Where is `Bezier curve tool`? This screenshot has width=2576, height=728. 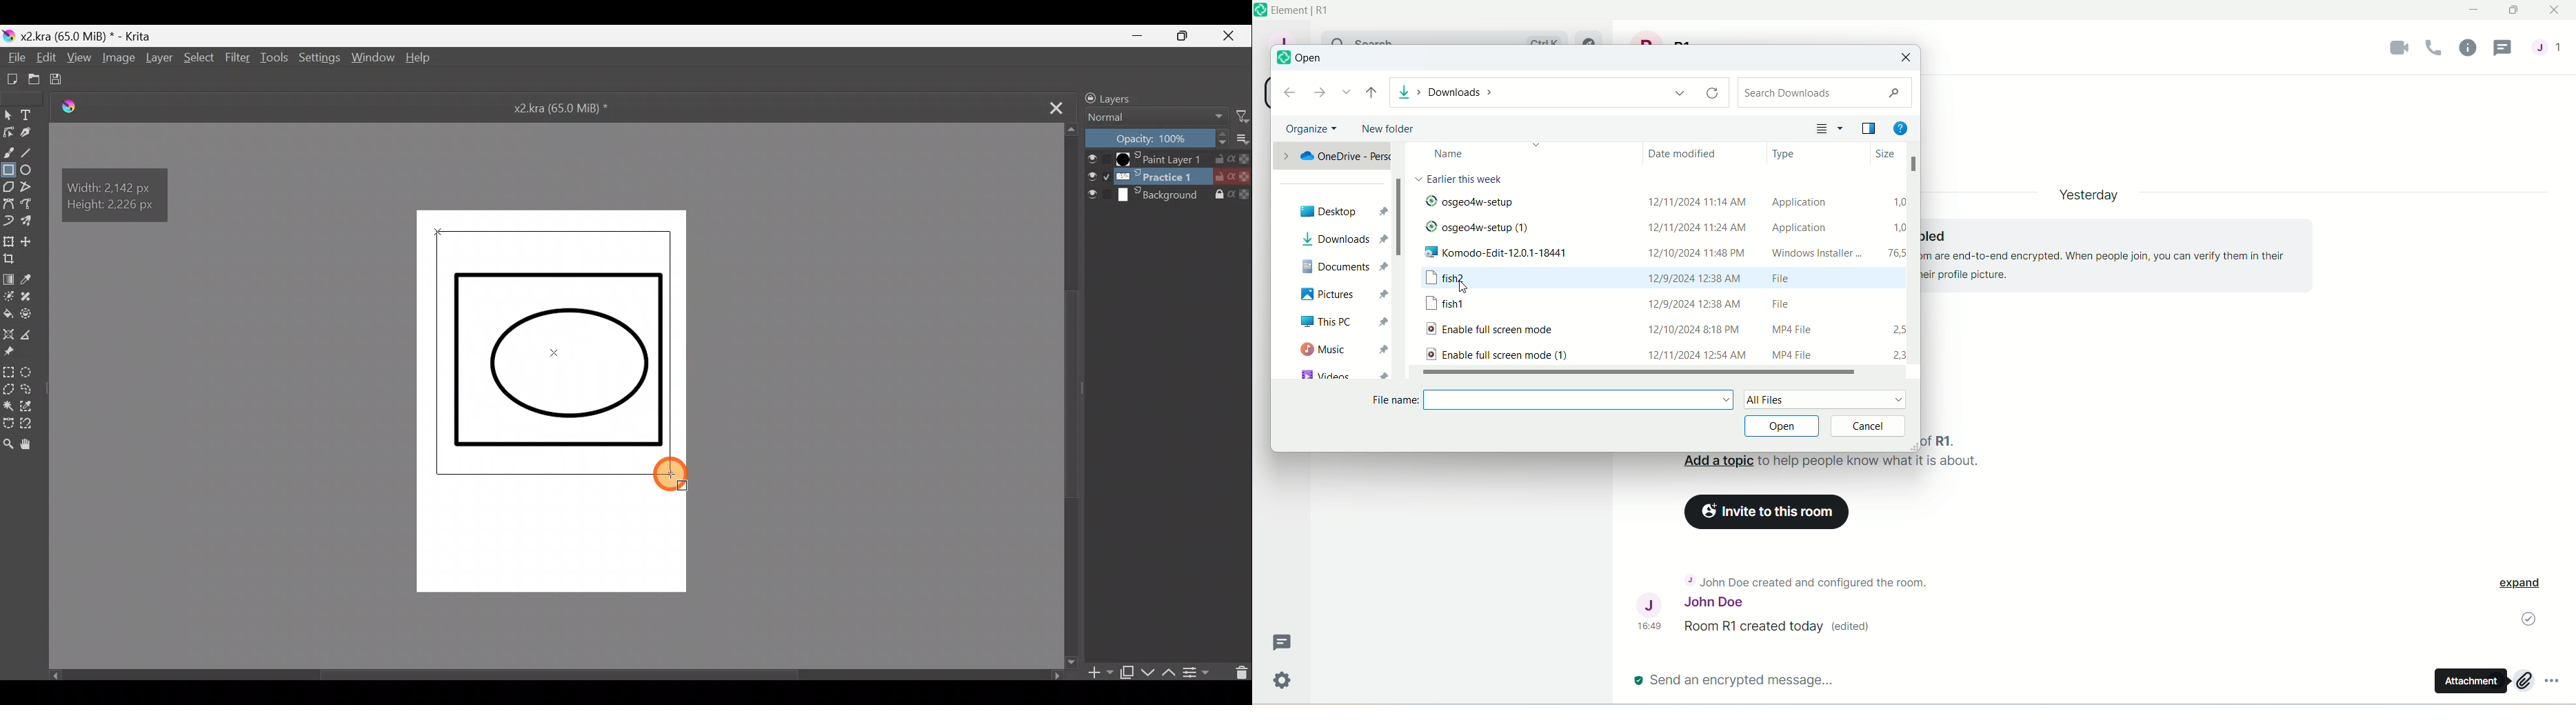 Bezier curve tool is located at coordinates (8, 202).